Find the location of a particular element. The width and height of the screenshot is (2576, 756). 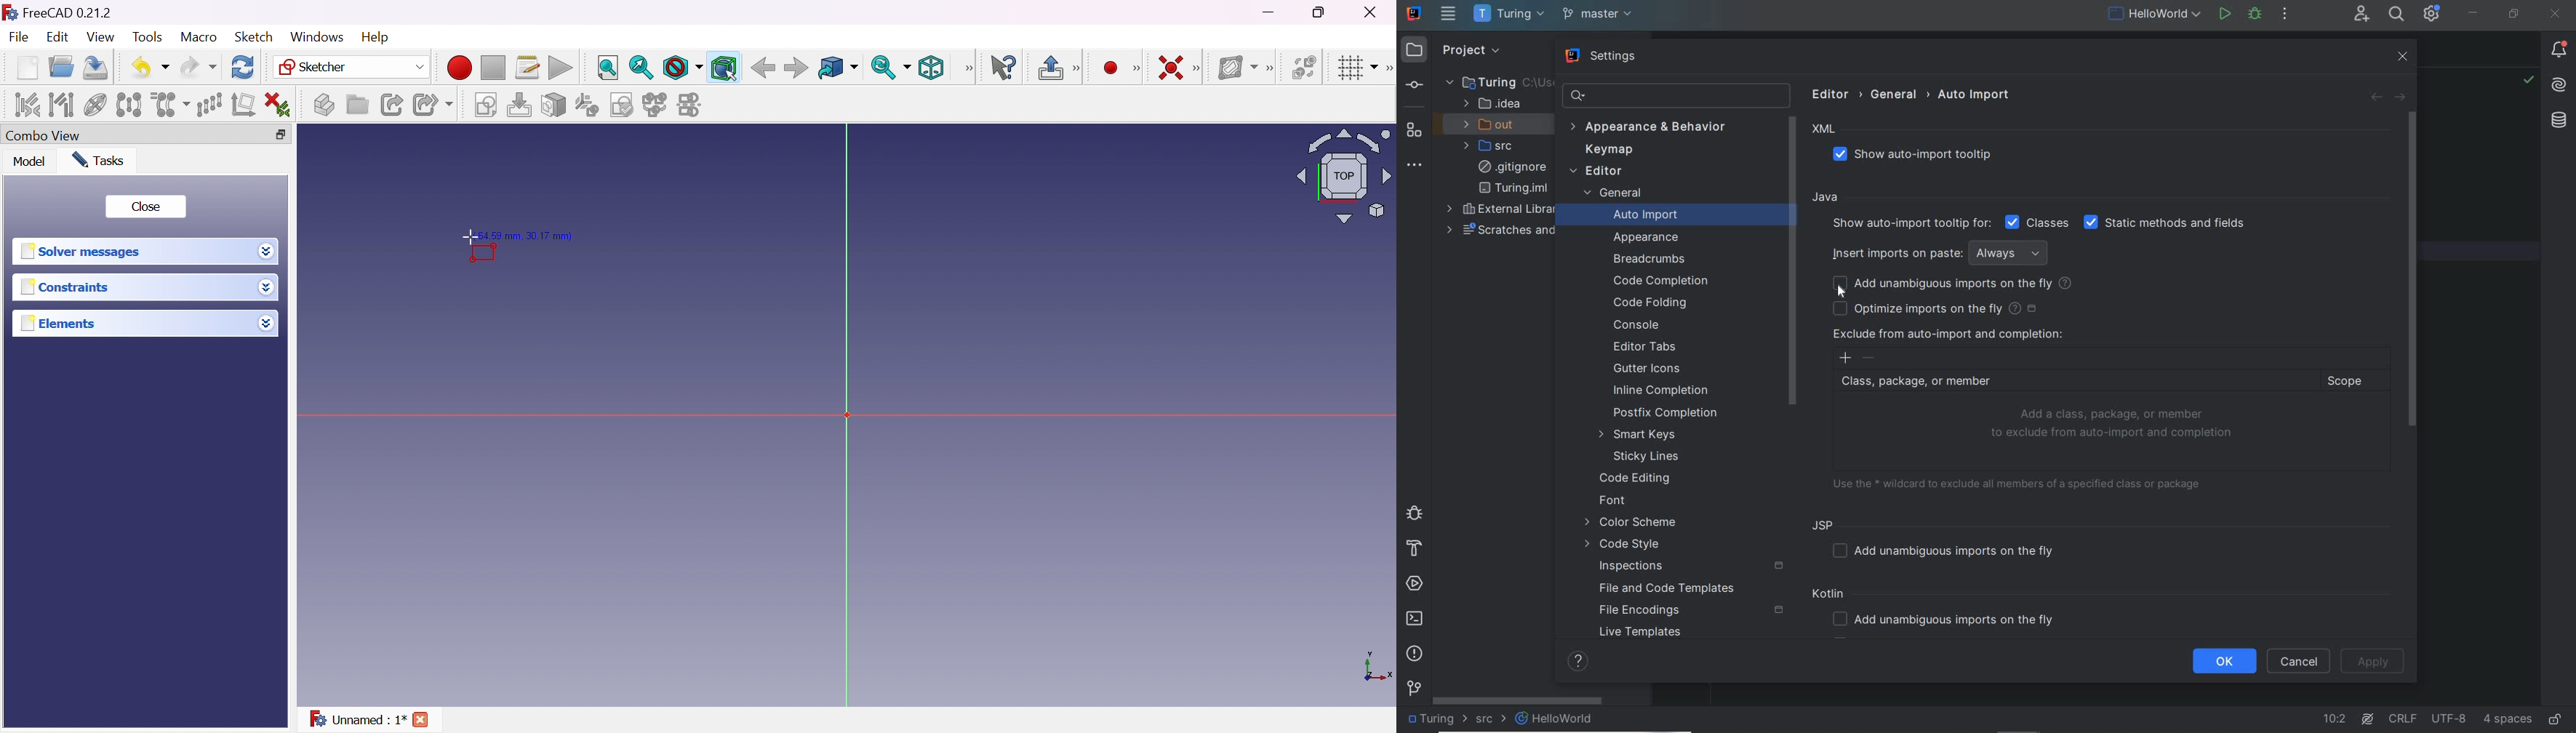

Back is located at coordinates (763, 68).